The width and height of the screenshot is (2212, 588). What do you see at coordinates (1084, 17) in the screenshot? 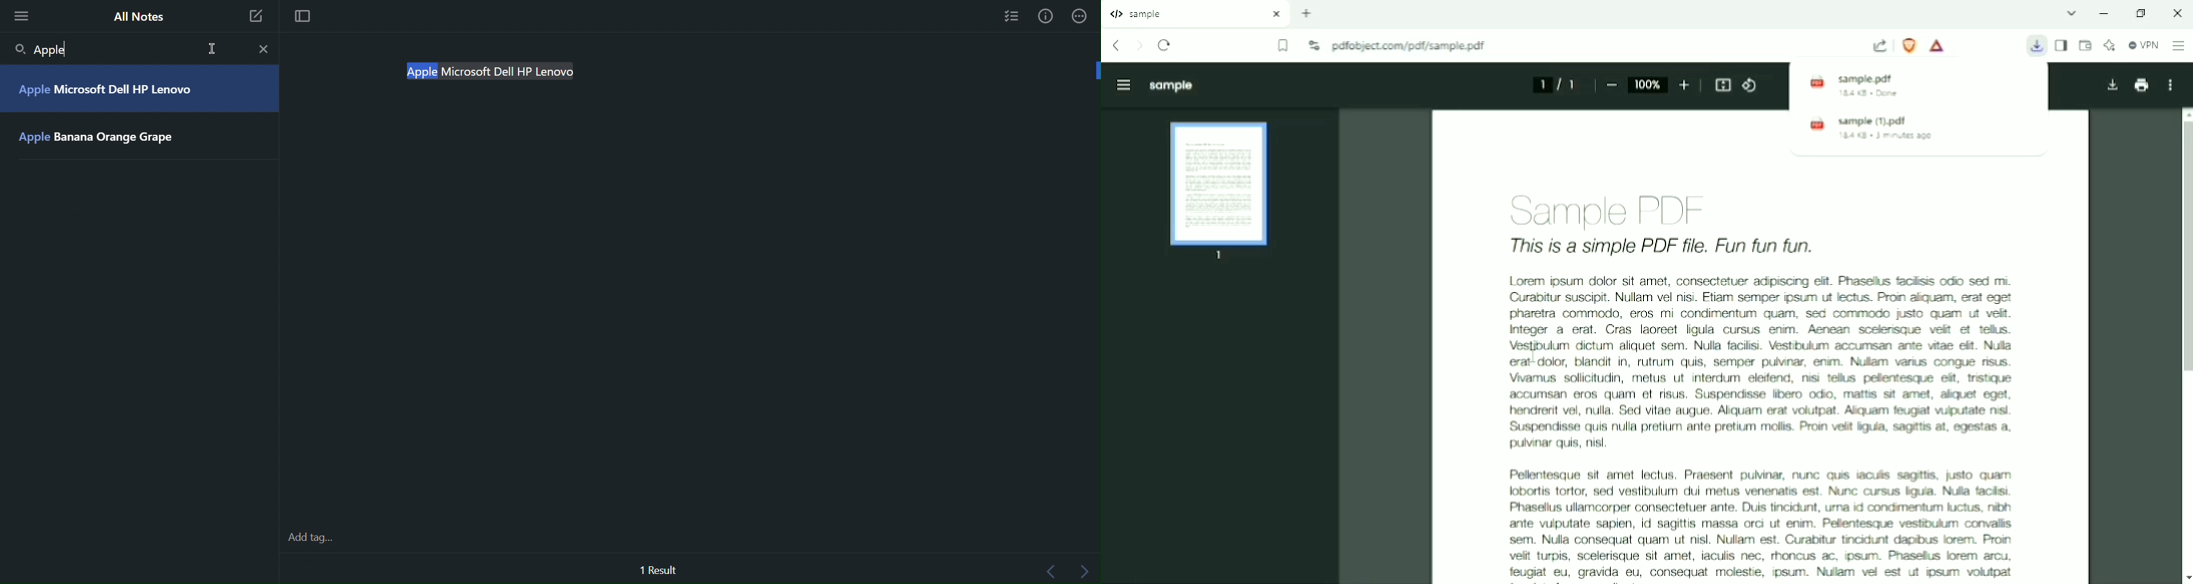
I see `More` at bounding box center [1084, 17].